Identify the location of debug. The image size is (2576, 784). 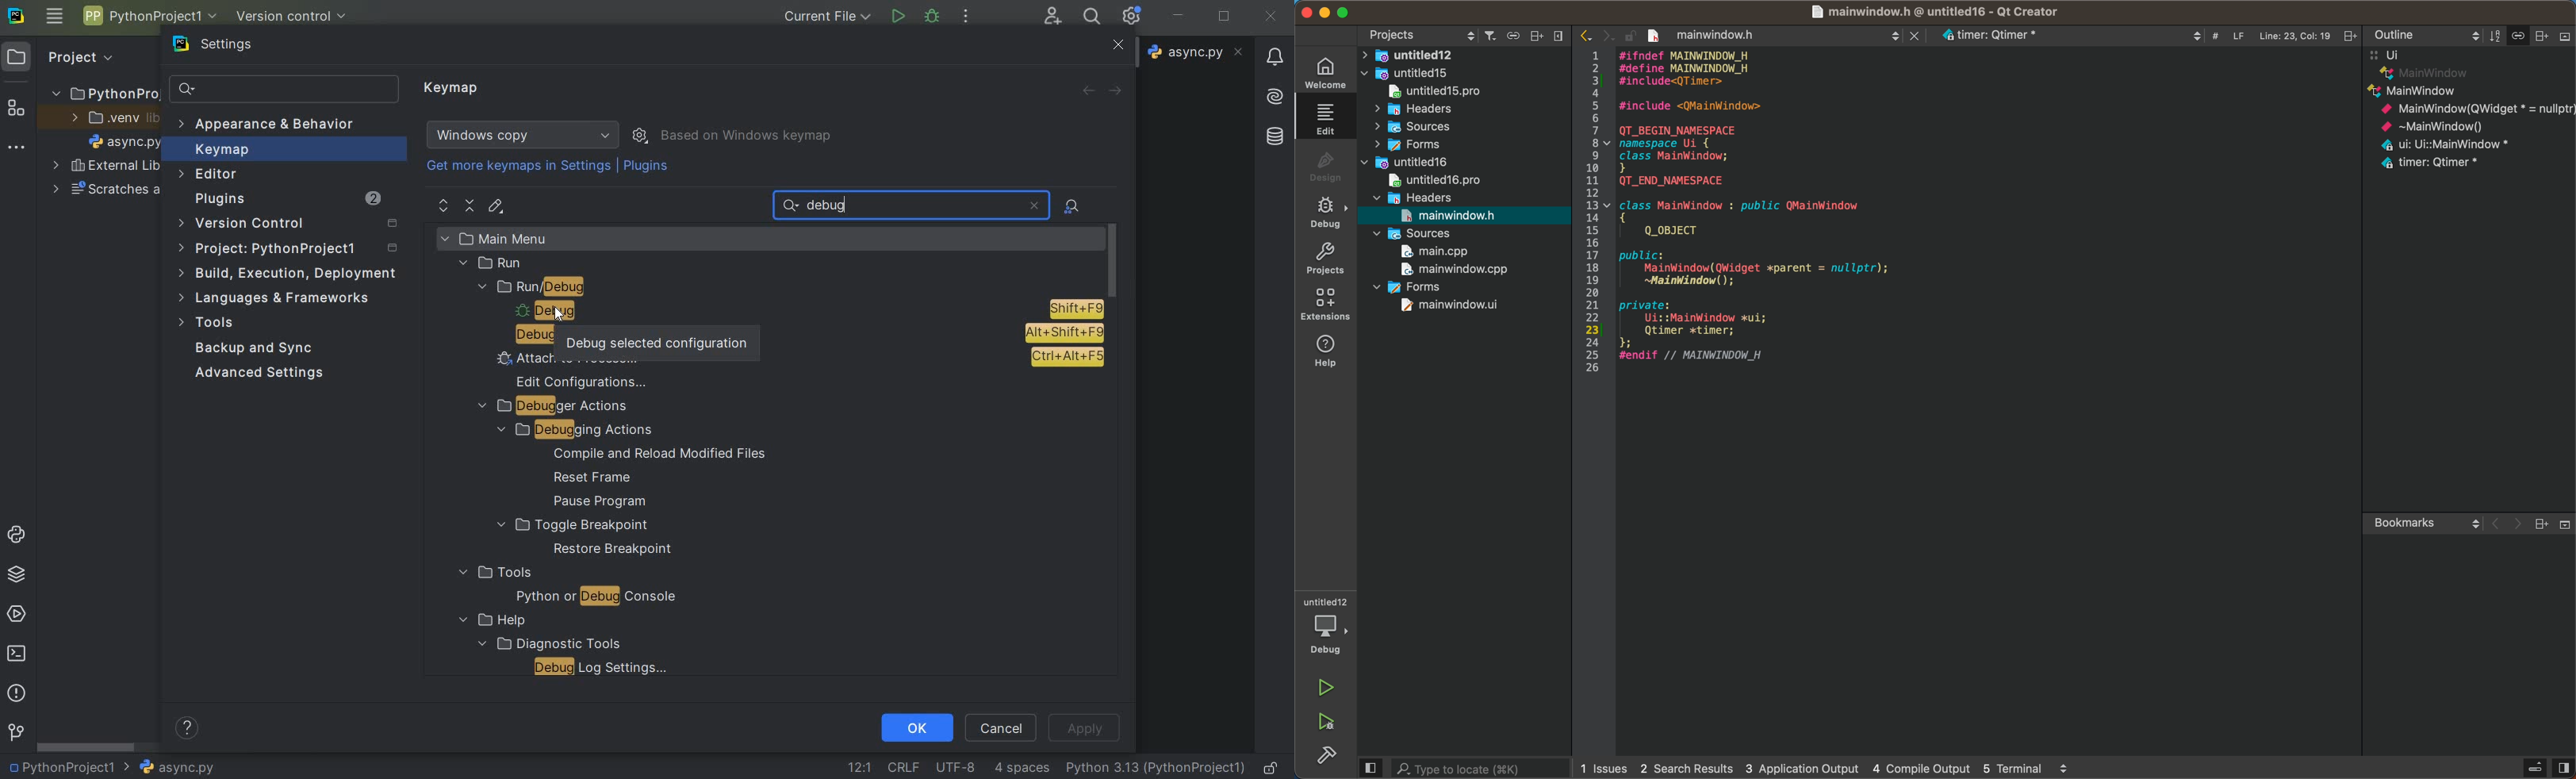
(801, 310).